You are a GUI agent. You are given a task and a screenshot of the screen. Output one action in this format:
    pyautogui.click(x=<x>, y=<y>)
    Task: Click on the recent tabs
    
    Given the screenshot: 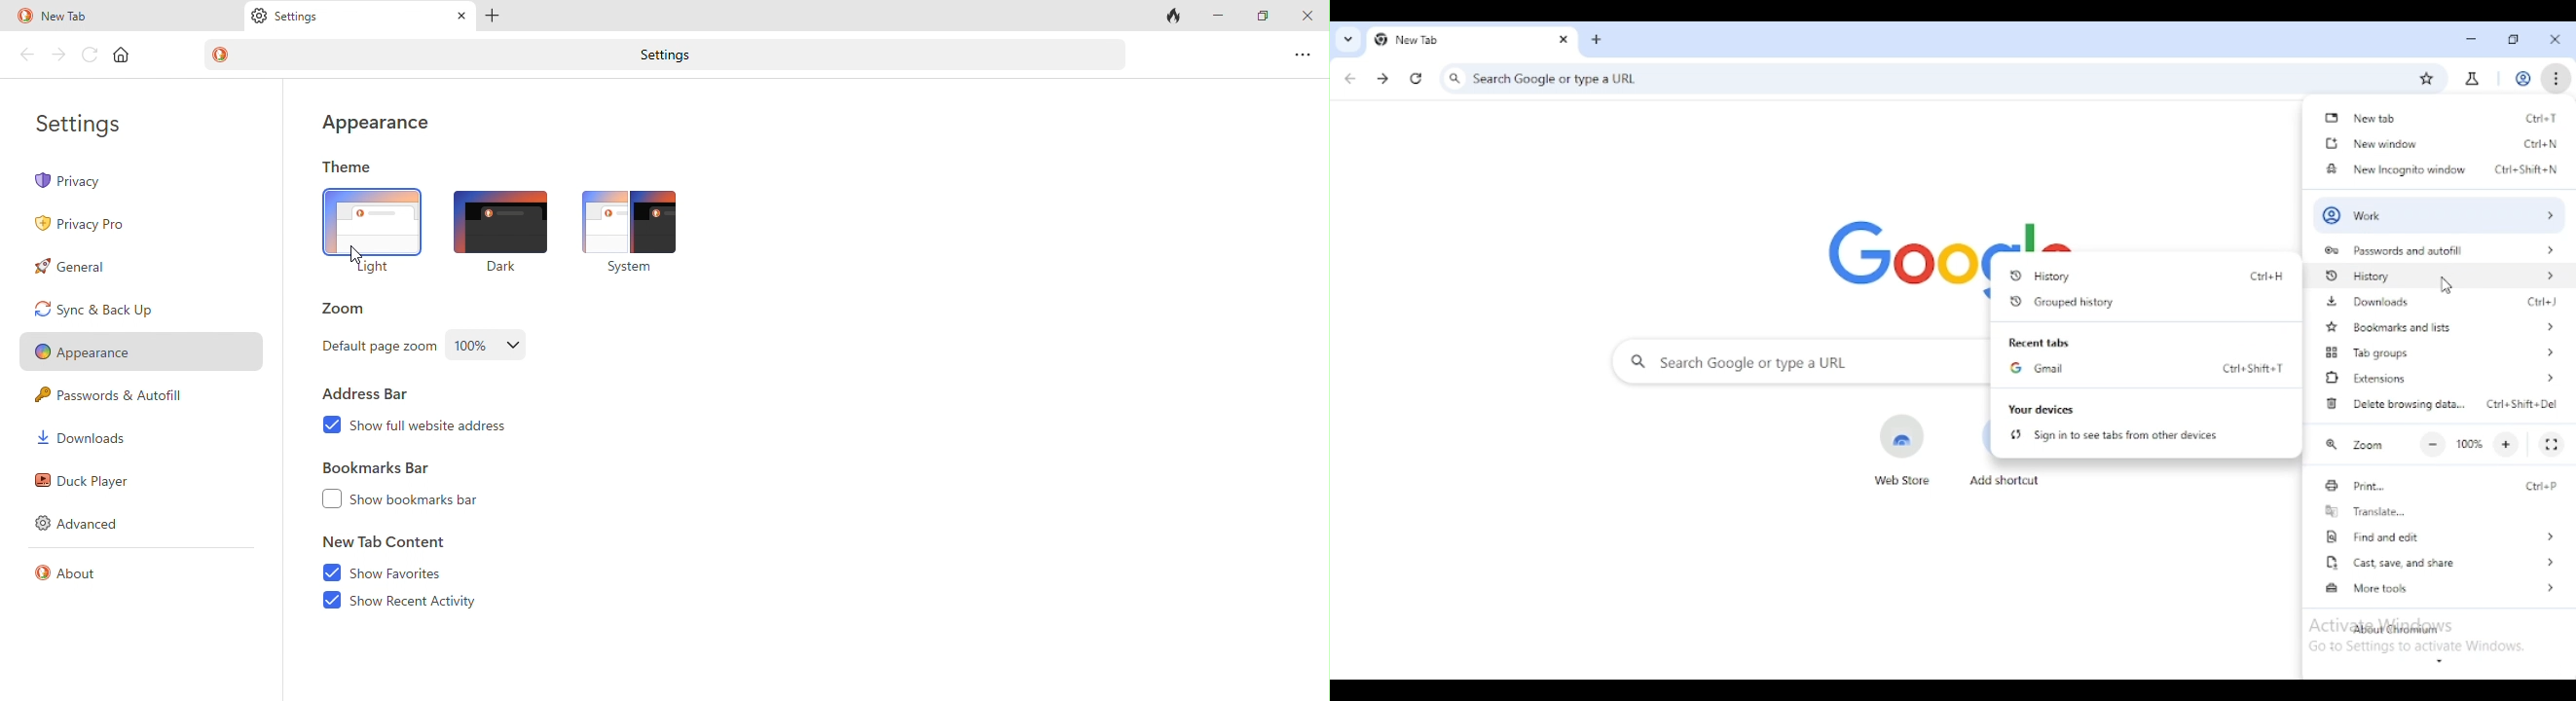 What is the action you would take?
    pyautogui.click(x=2038, y=343)
    